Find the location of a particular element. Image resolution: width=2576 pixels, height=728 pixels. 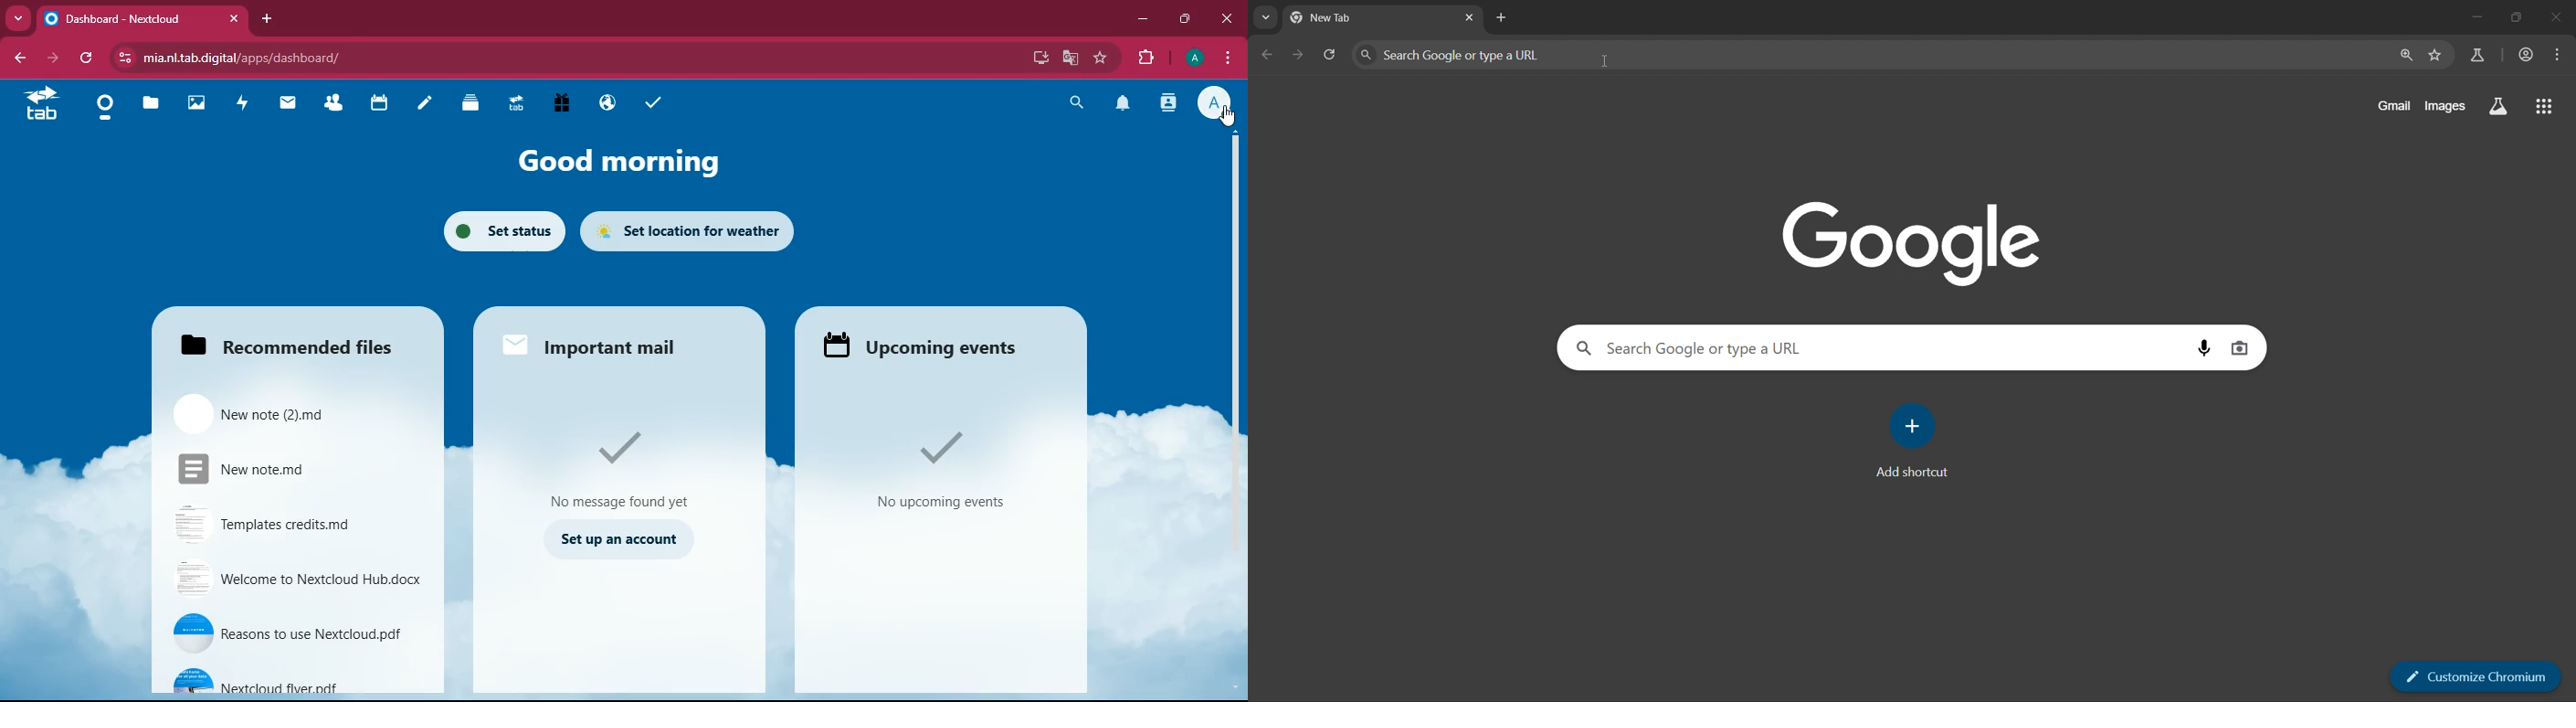

Free Trail PC is located at coordinates (561, 104).